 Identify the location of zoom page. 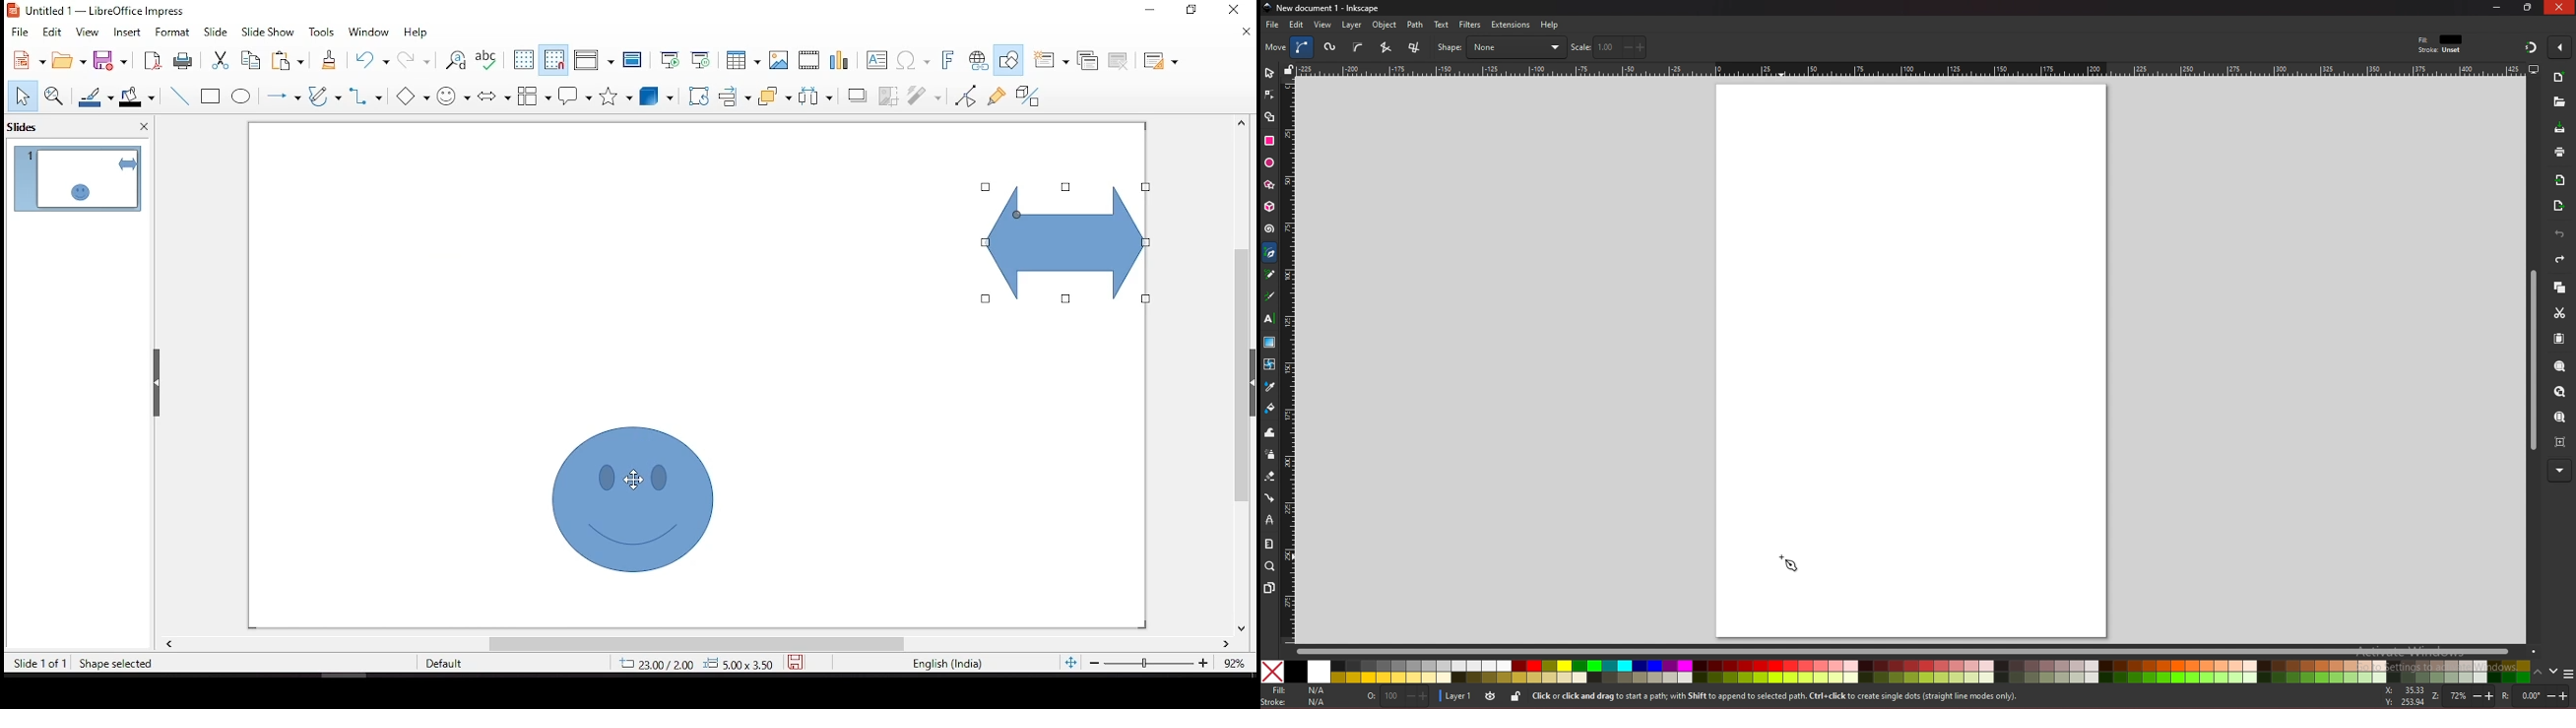
(2560, 418).